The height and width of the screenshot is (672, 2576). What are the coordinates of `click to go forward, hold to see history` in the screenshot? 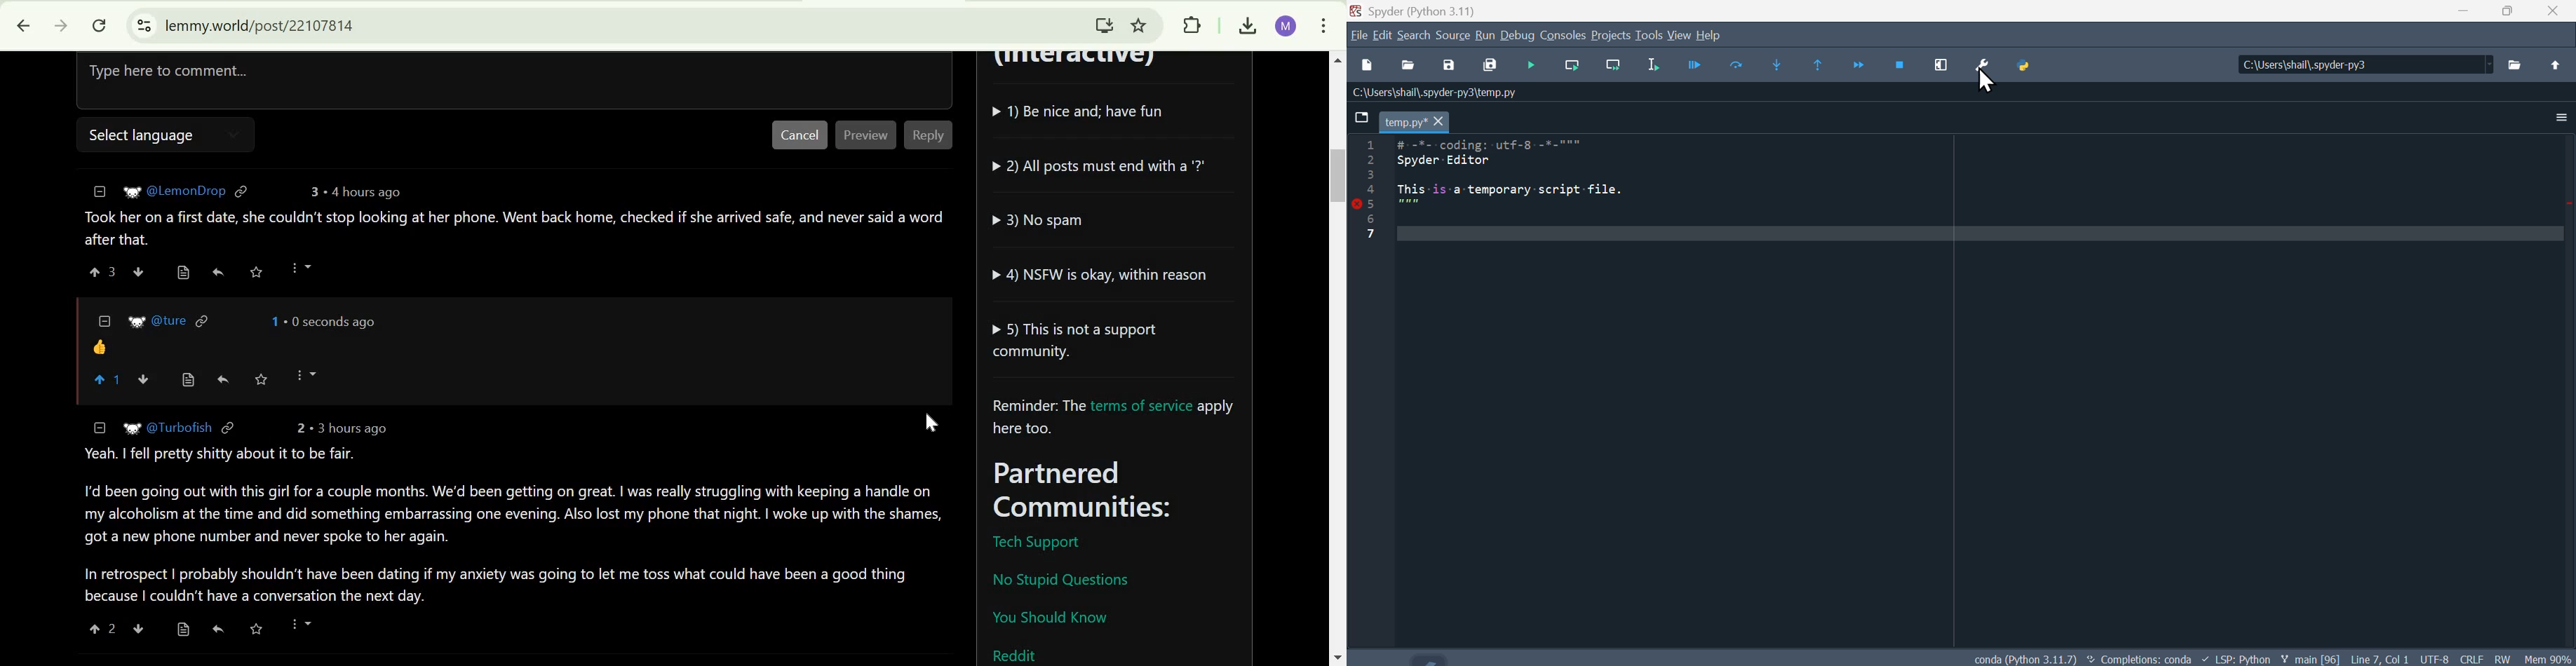 It's located at (58, 26).